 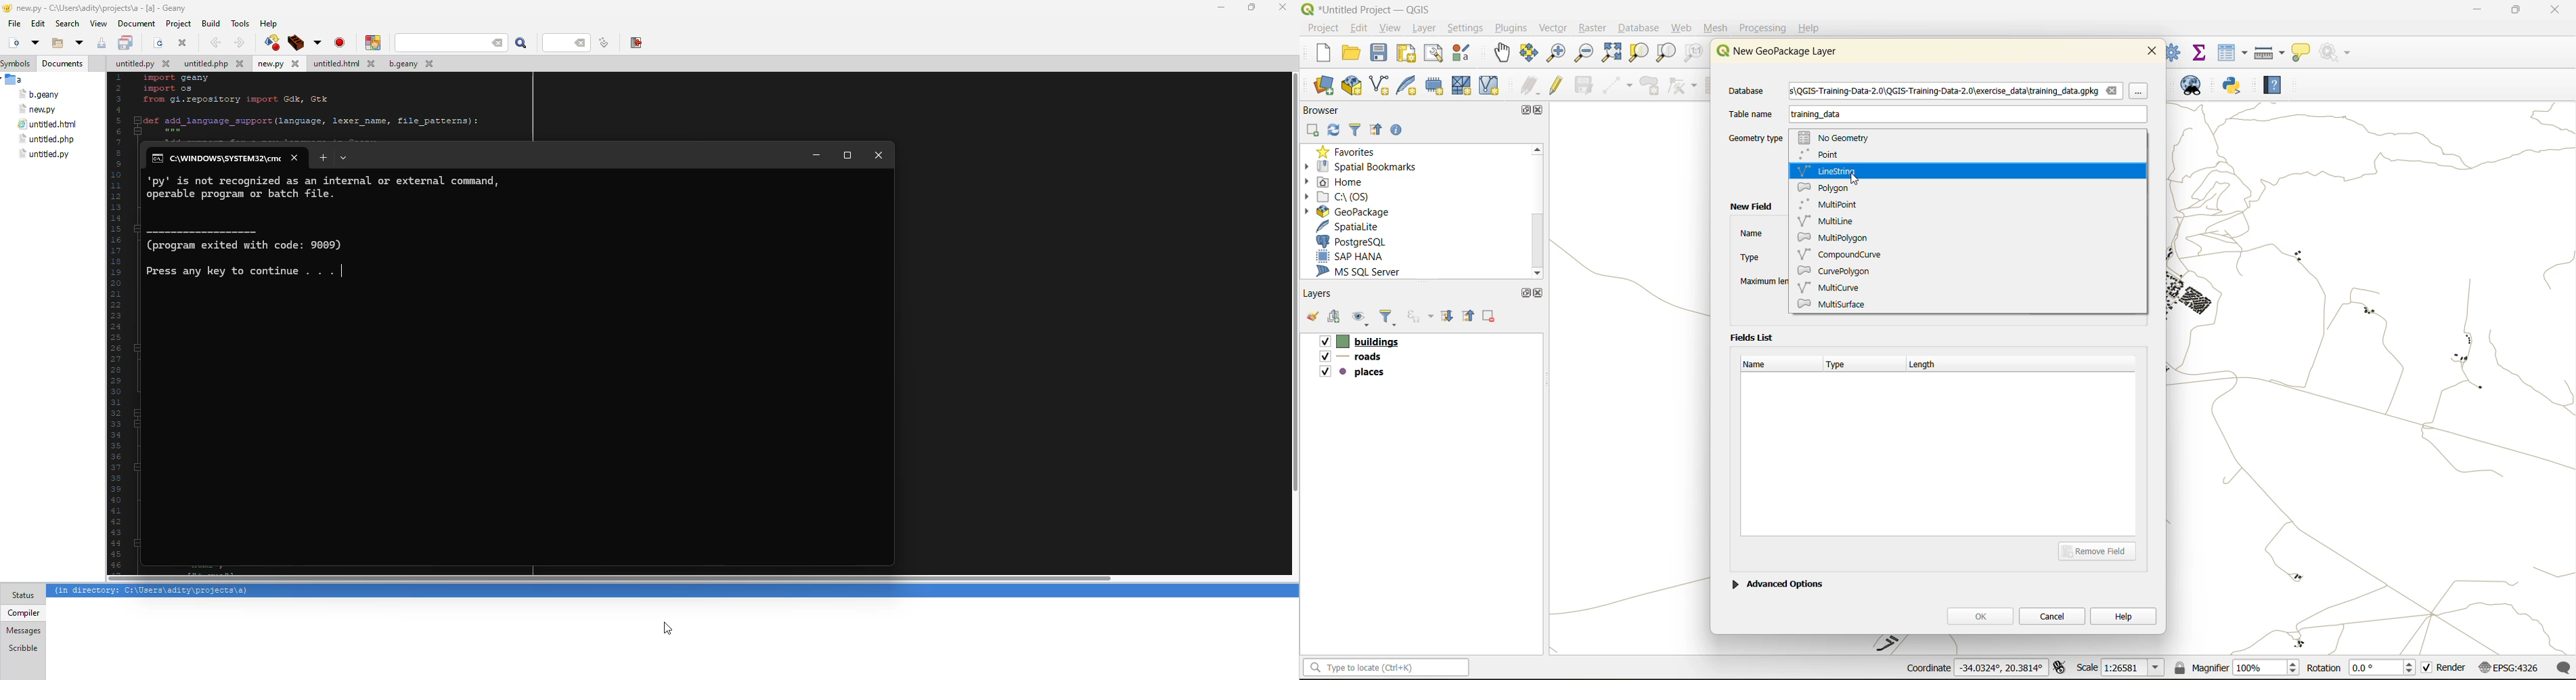 What do you see at coordinates (1369, 166) in the screenshot?
I see `spatial bookmarks` at bounding box center [1369, 166].